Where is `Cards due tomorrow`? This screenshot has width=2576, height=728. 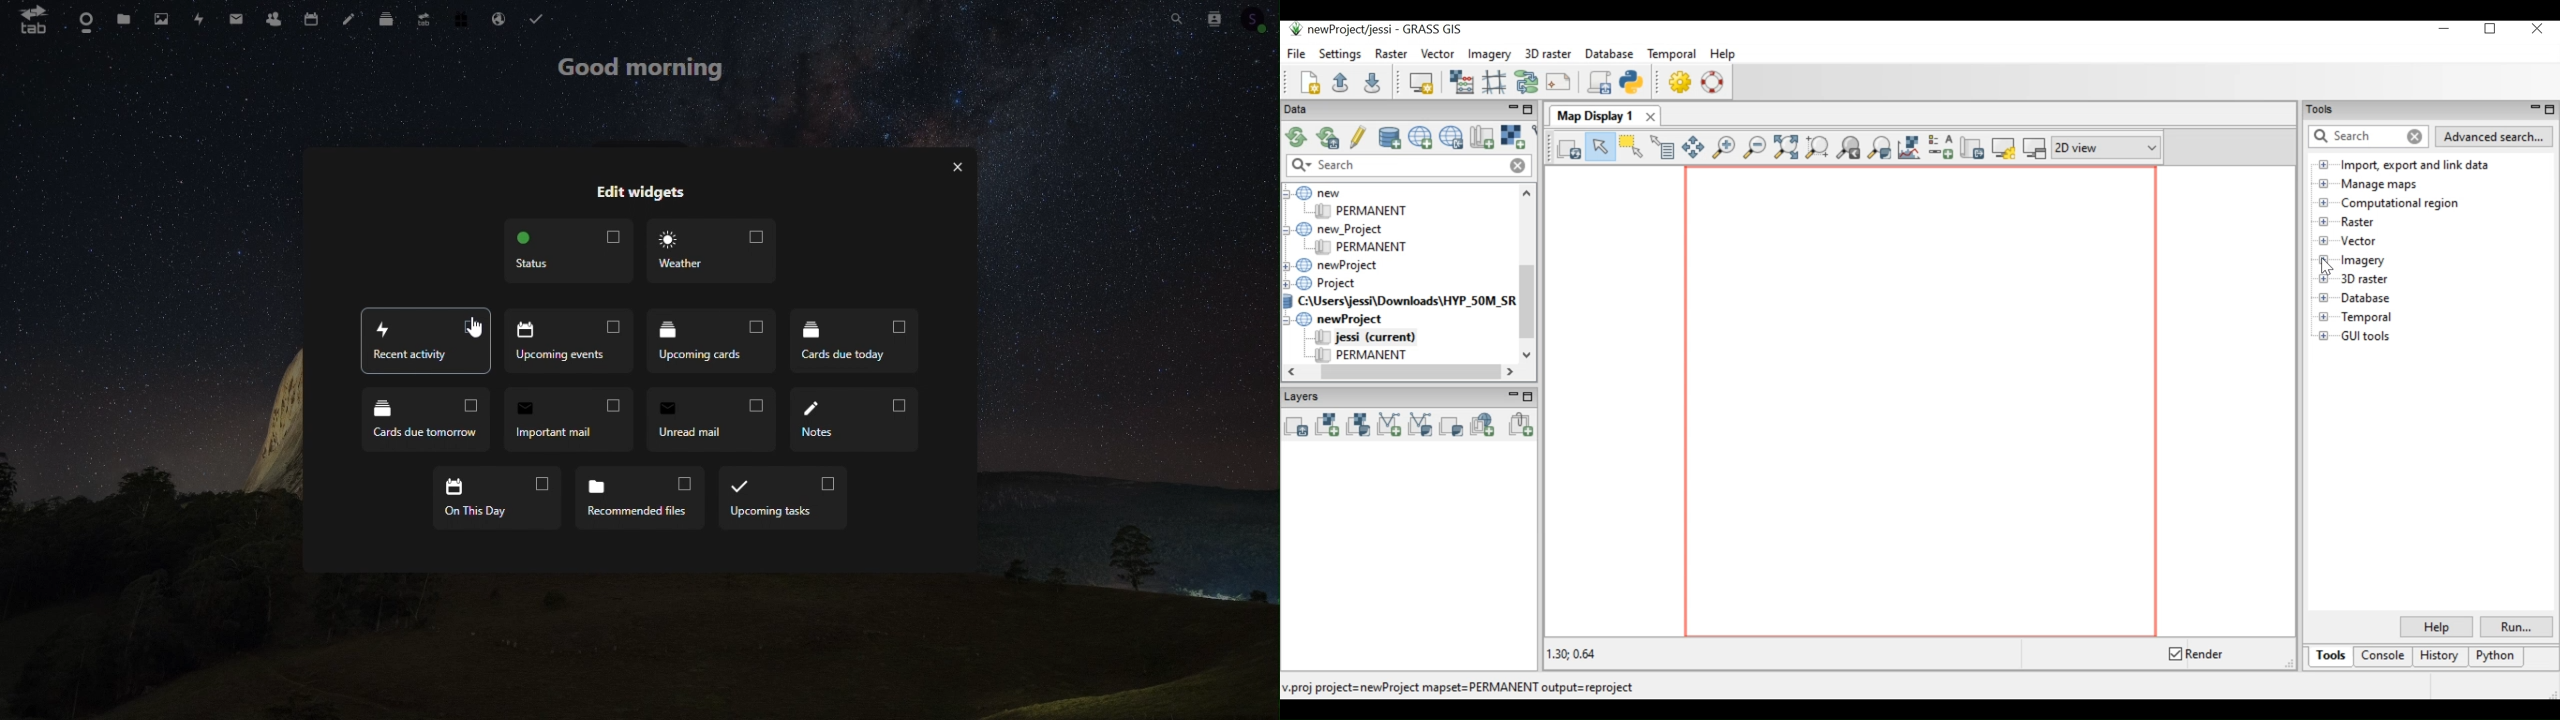 Cards due tomorrow is located at coordinates (426, 422).